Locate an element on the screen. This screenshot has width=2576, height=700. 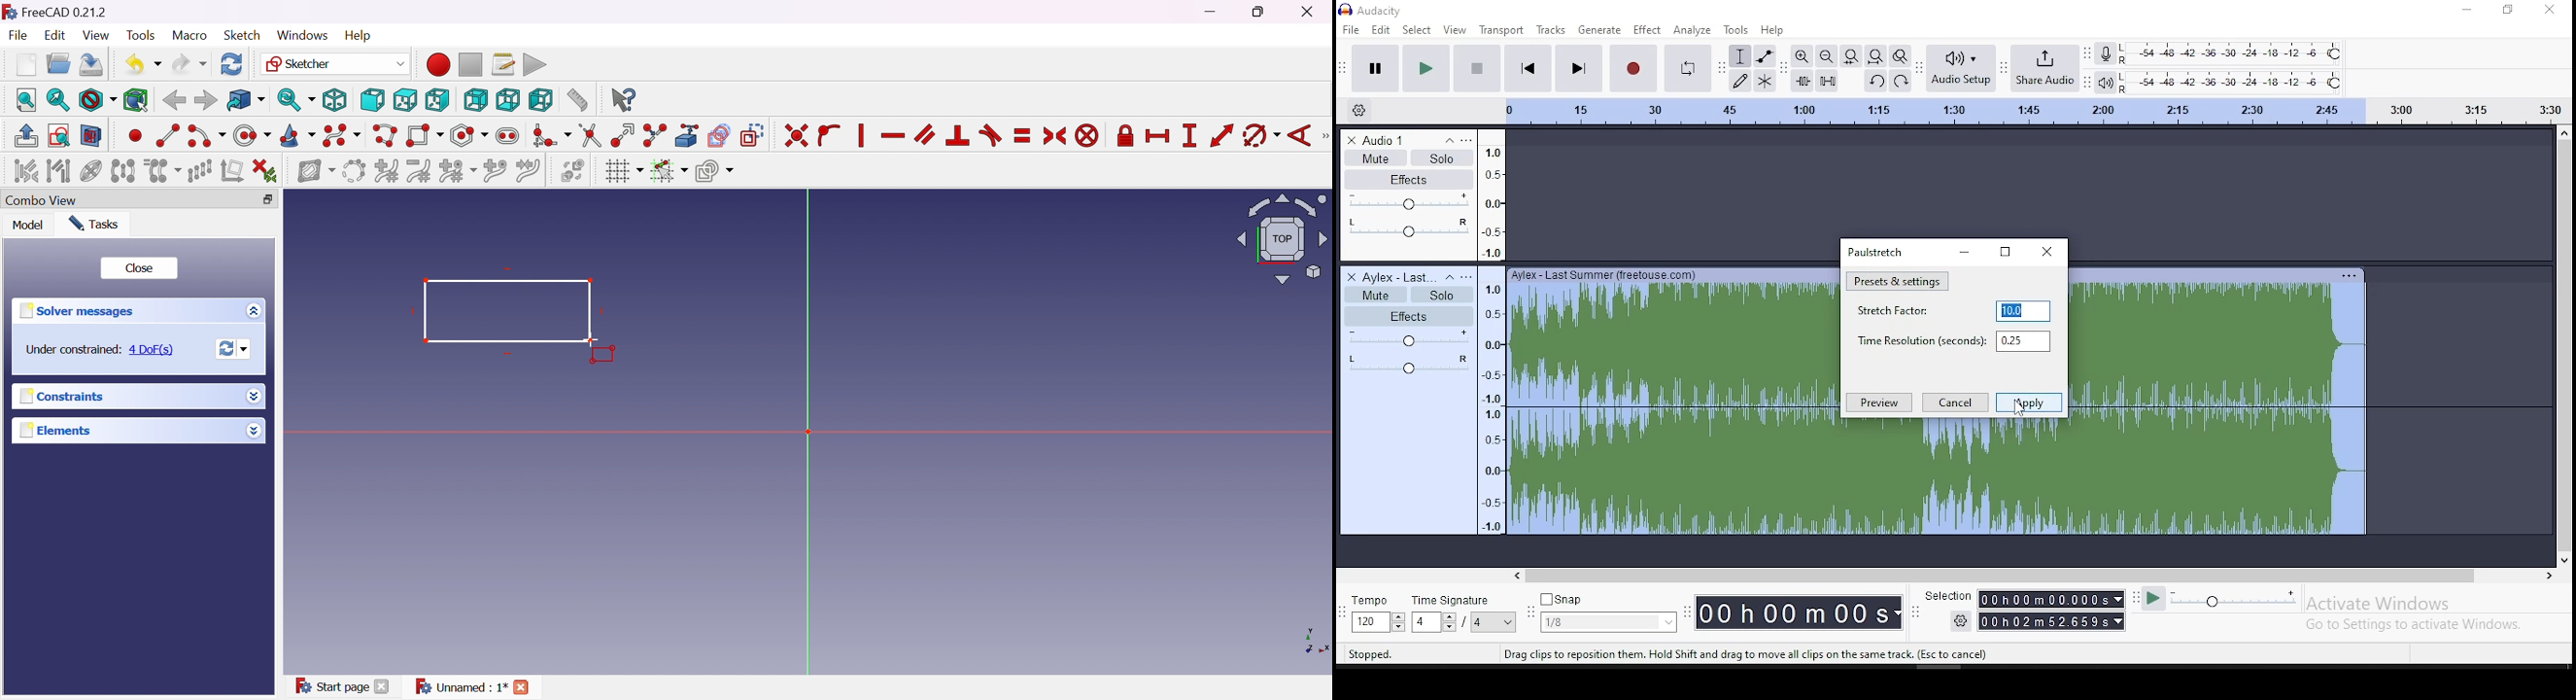
tools is located at coordinates (1736, 30).